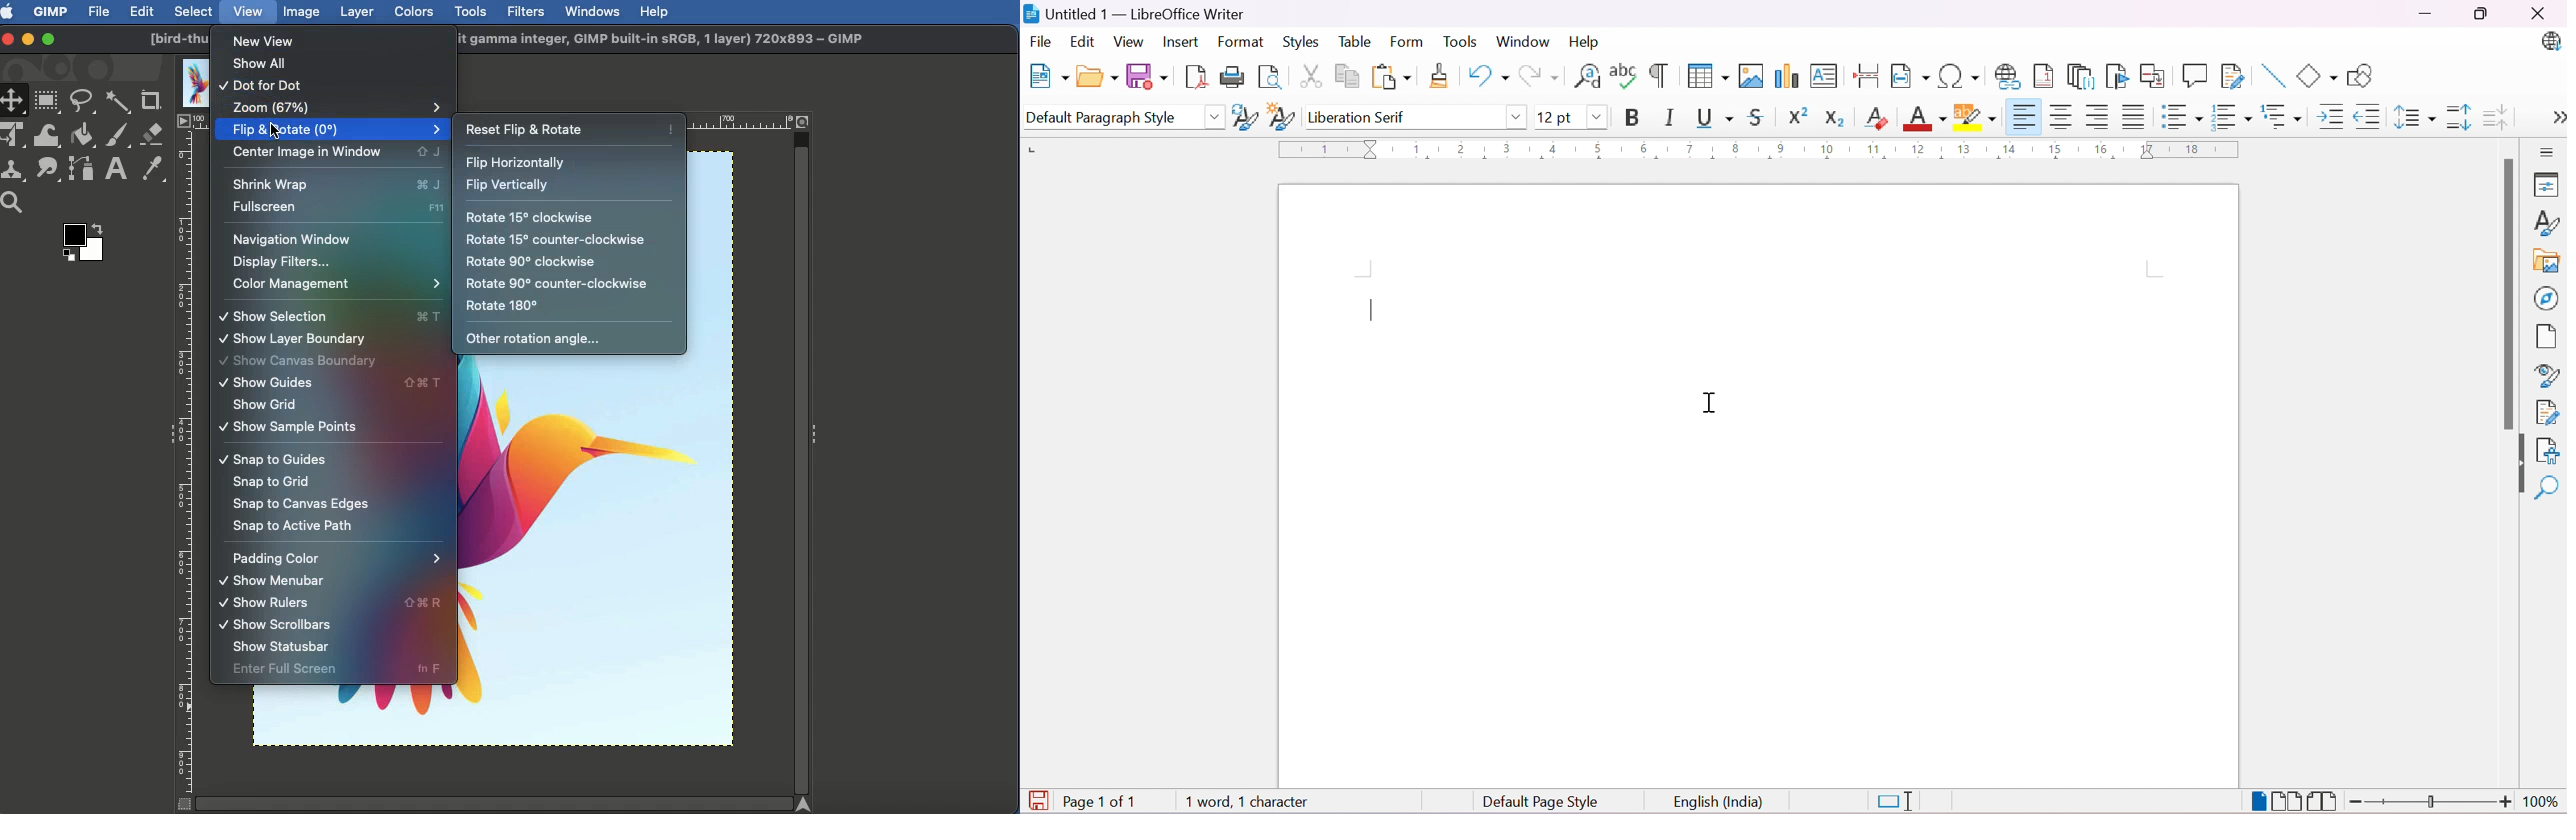 Image resolution: width=2576 pixels, height=840 pixels. I want to click on Form, so click(1406, 43).